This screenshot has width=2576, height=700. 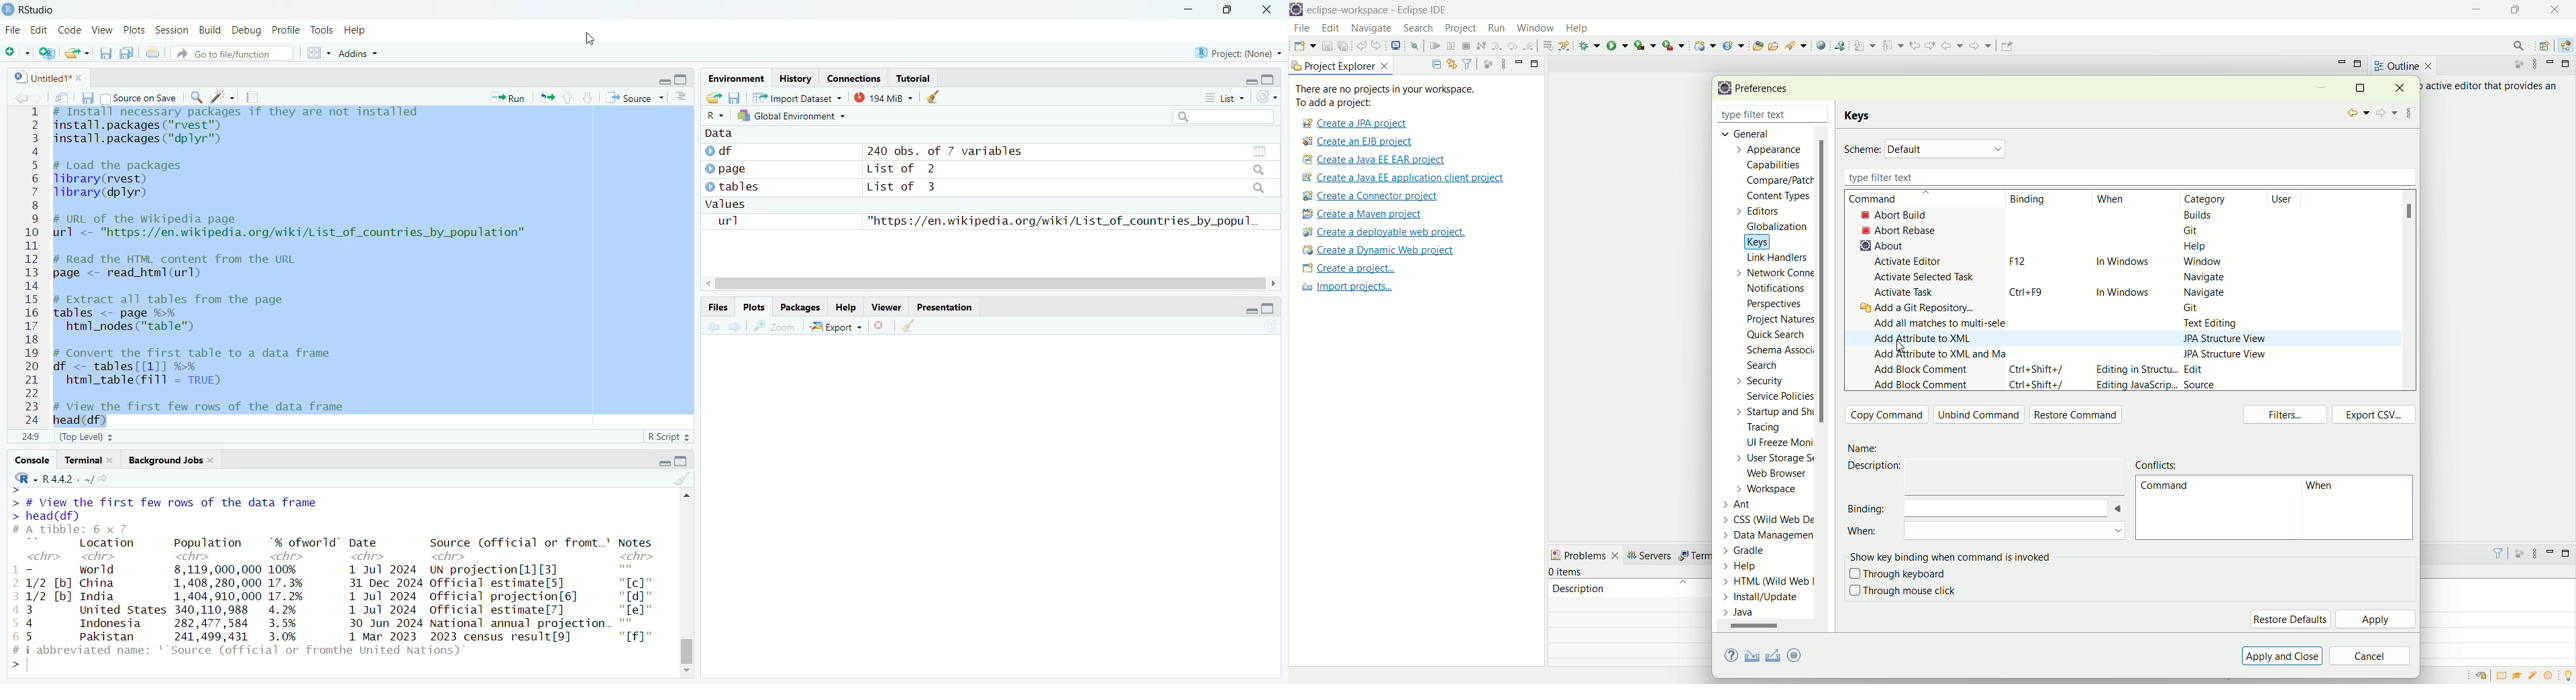 What do you see at coordinates (1898, 575) in the screenshot?
I see `through keyboard` at bounding box center [1898, 575].